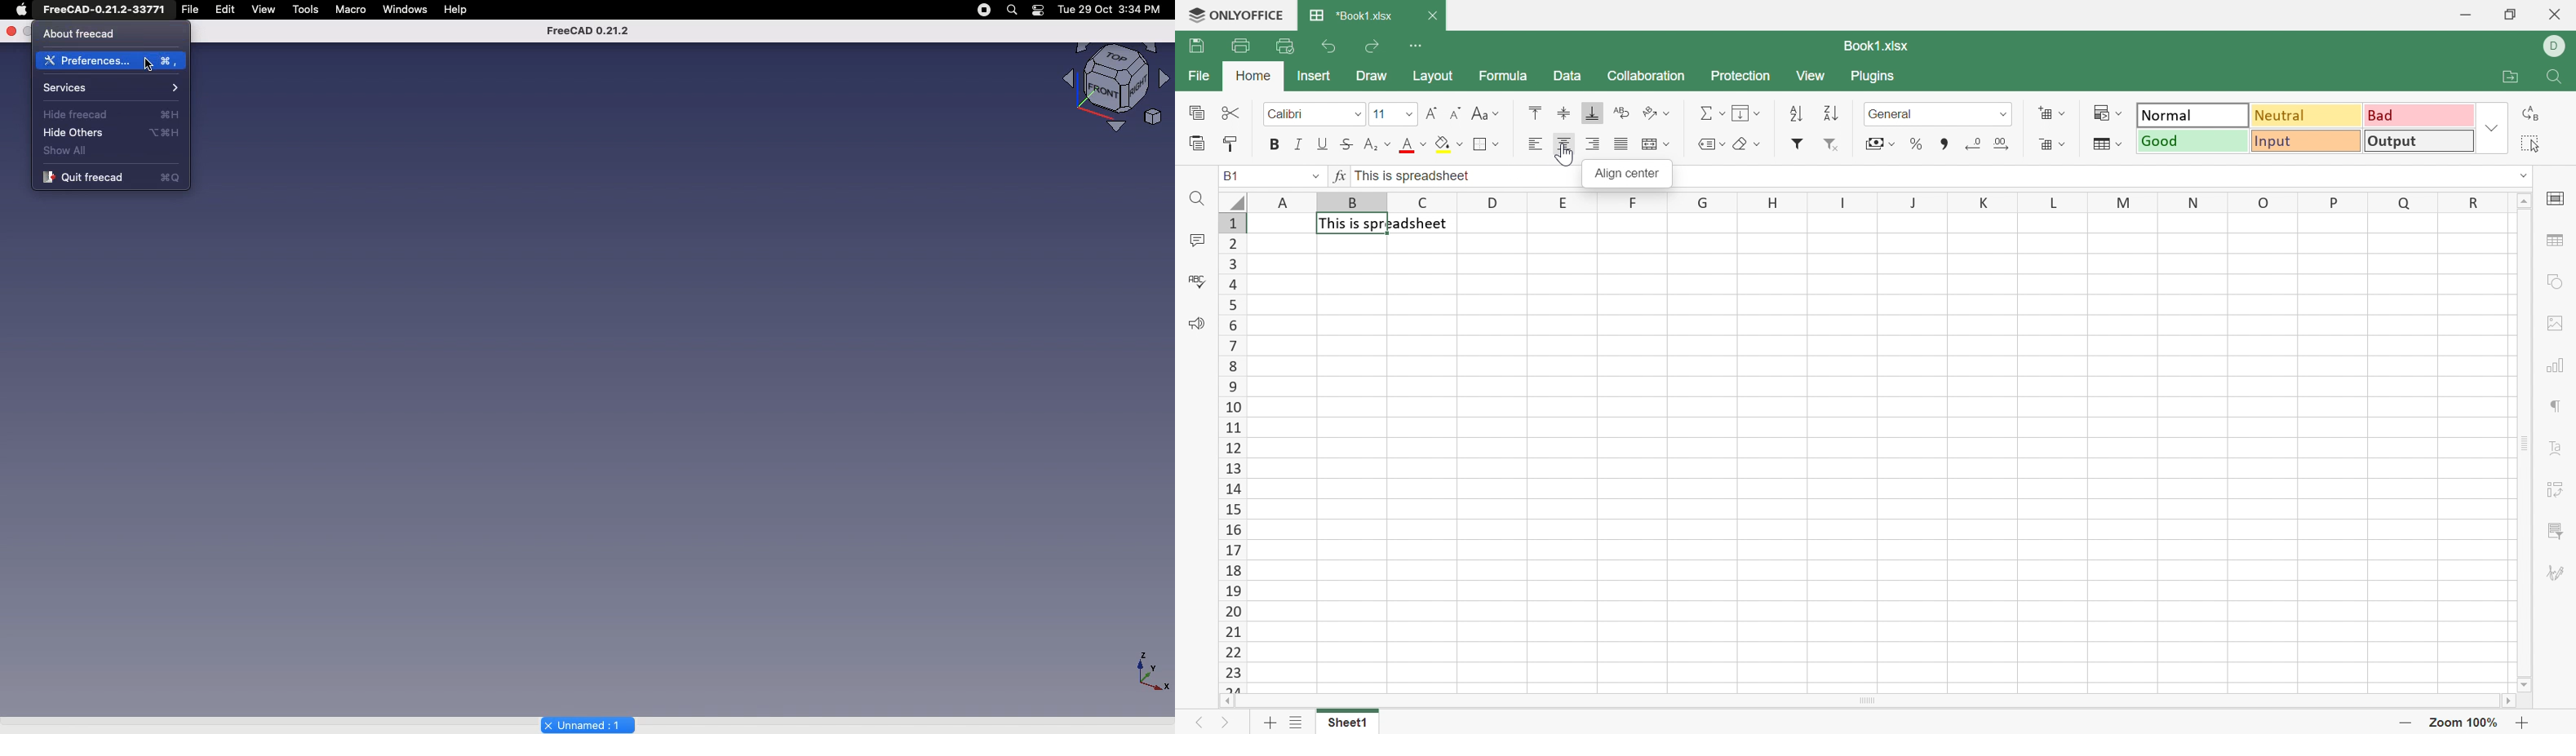 Image resolution: width=2576 pixels, height=756 pixels. What do you see at coordinates (1271, 722) in the screenshot?
I see `Add sheets` at bounding box center [1271, 722].